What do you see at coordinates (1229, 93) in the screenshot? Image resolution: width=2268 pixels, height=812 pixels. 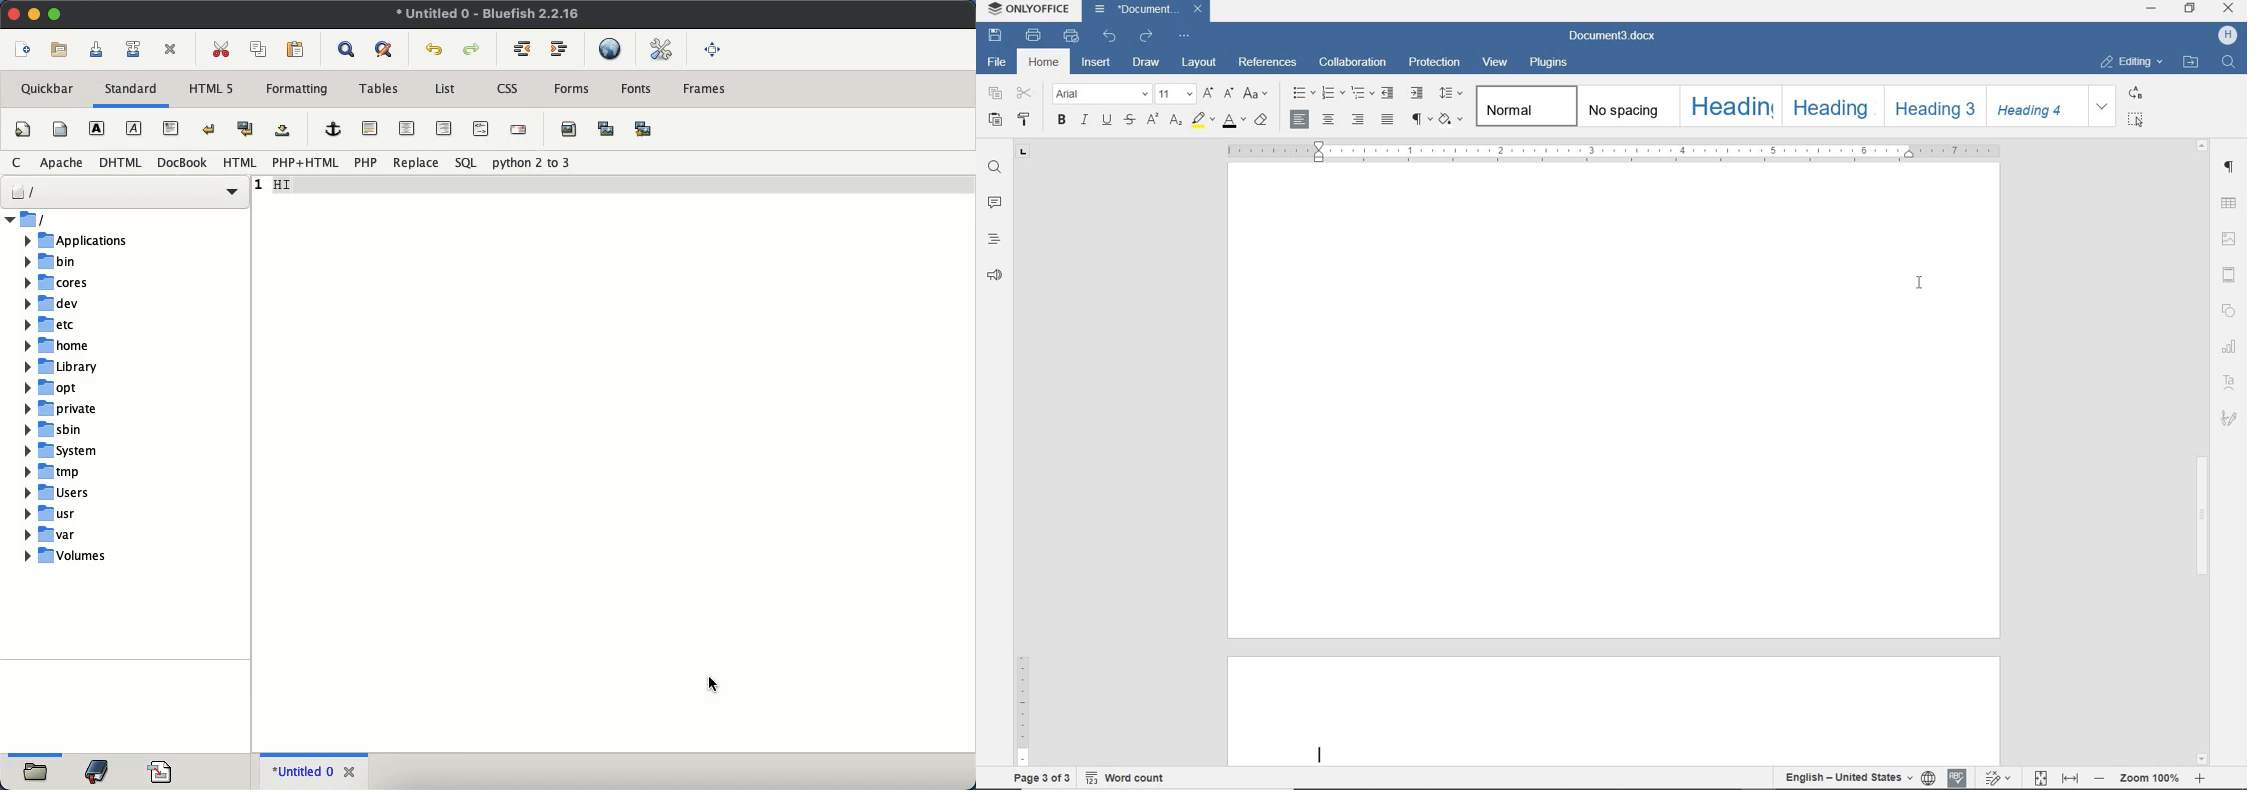 I see `DECREASE FONT SIZE` at bounding box center [1229, 93].